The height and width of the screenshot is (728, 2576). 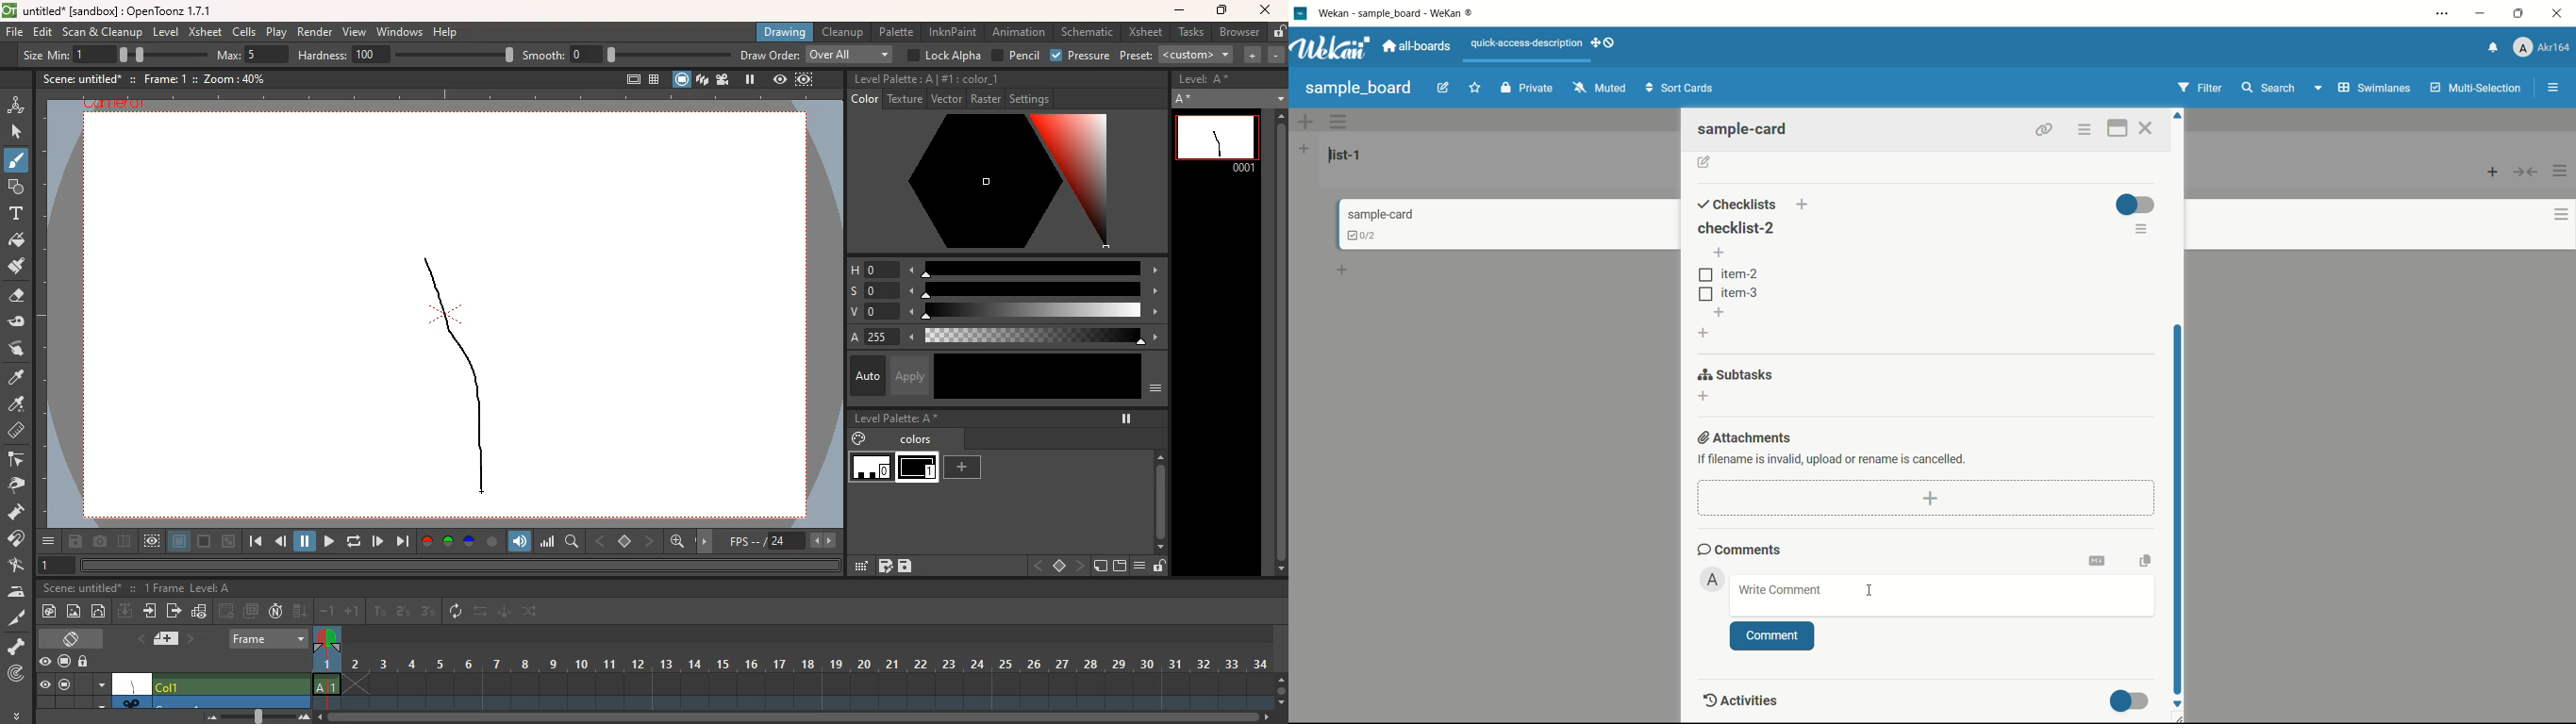 What do you see at coordinates (912, 375) in the screenshot?
I see `apply` at bounding box center [912, 375].